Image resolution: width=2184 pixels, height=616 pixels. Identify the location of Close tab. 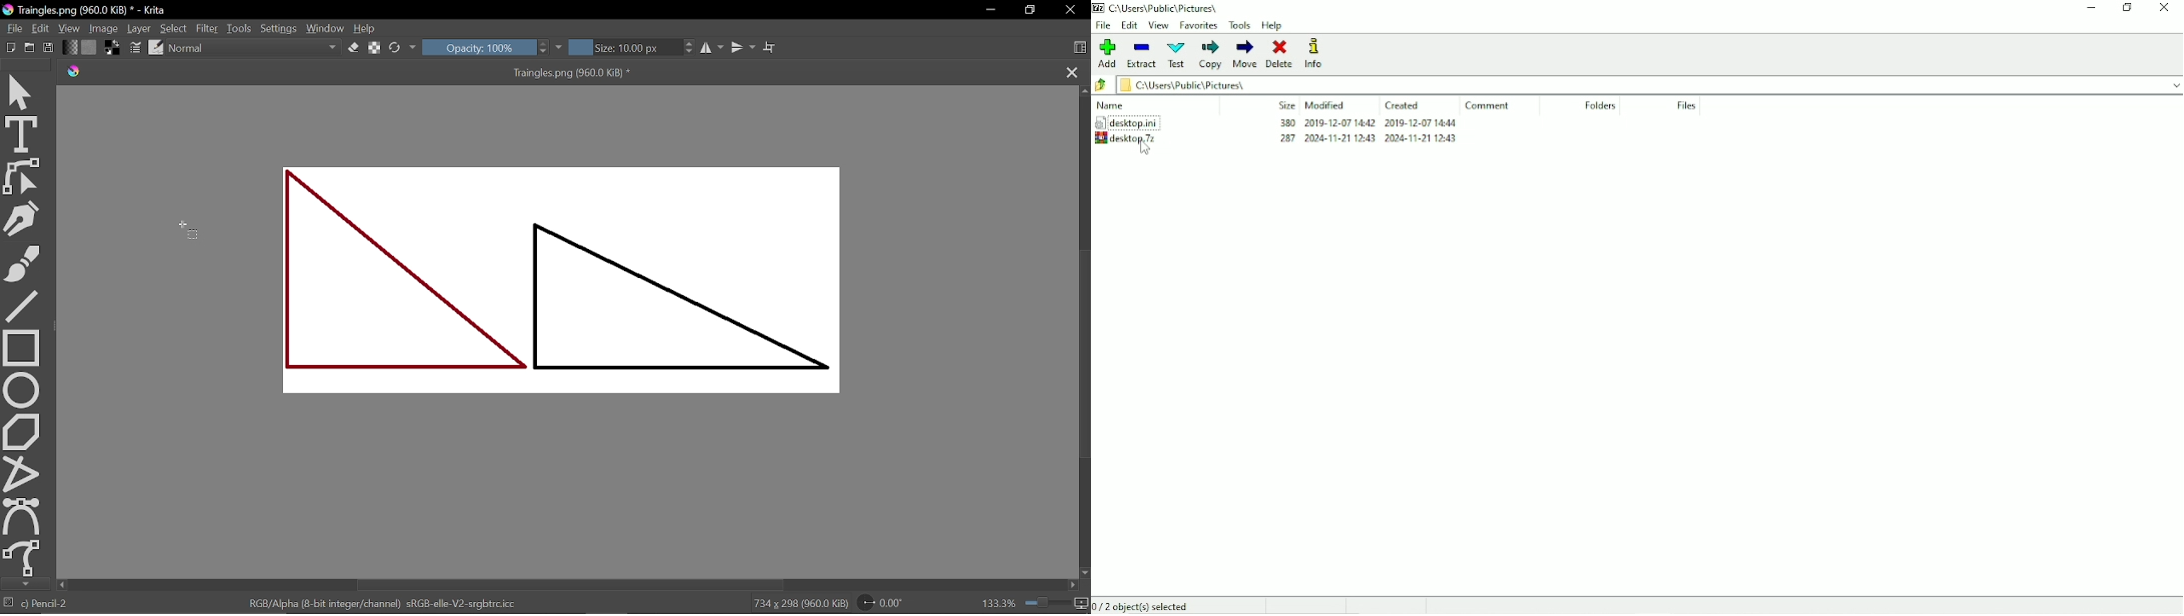
(1072, 73).